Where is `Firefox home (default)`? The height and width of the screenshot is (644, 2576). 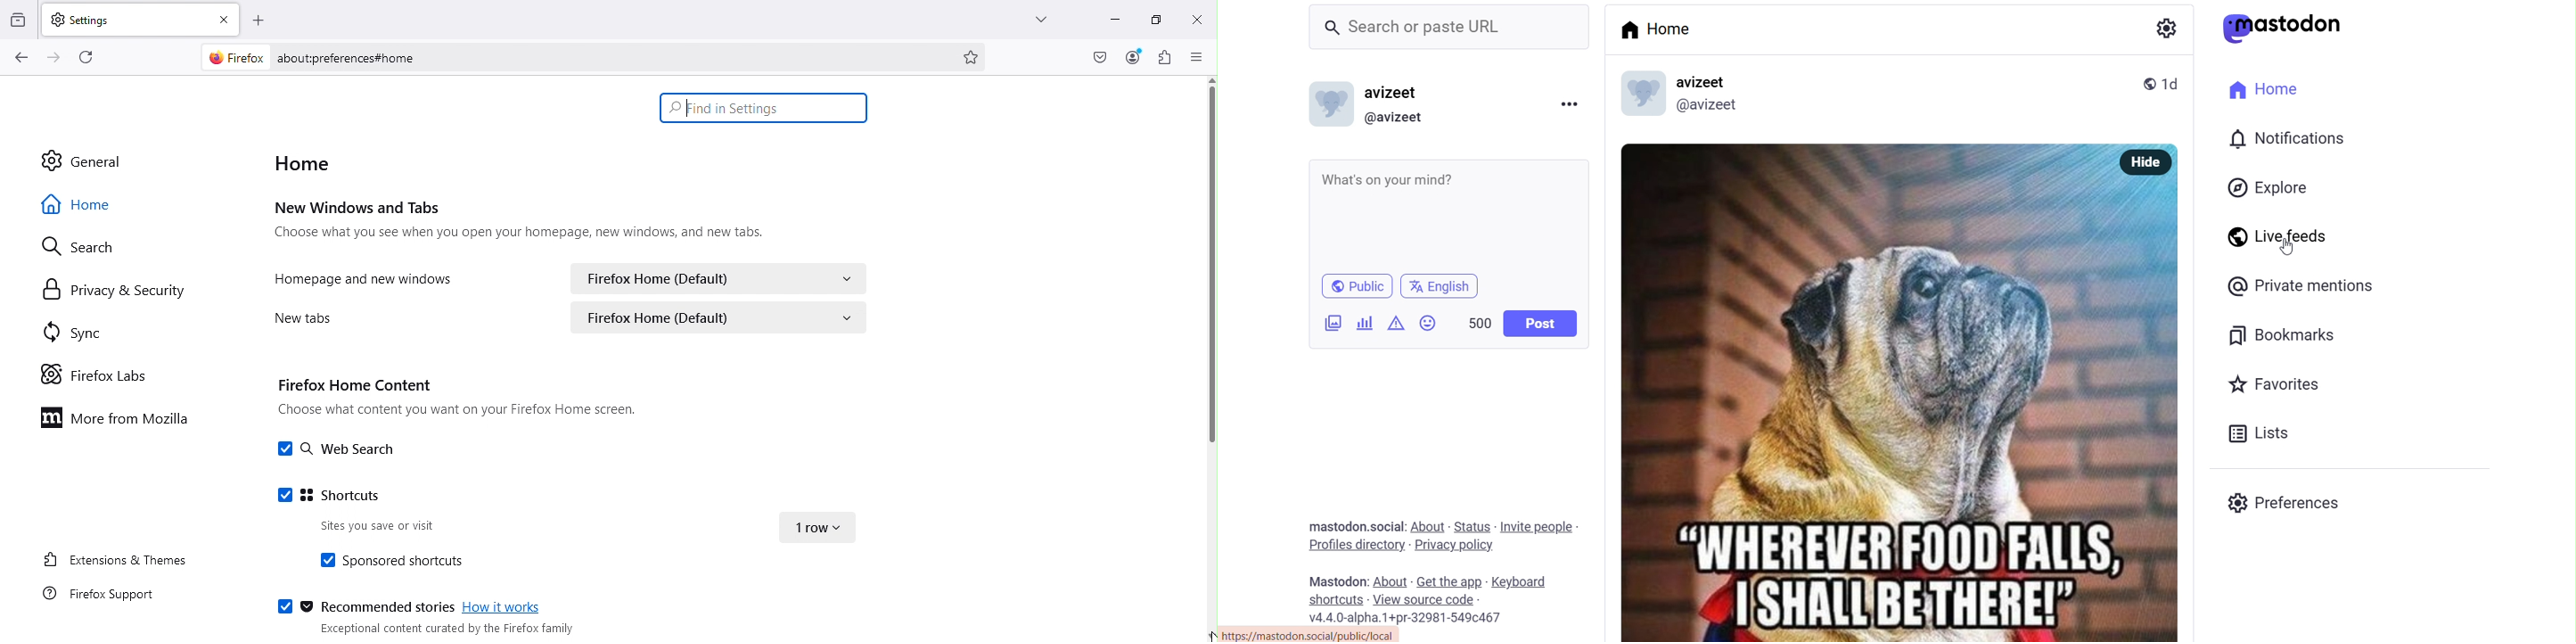 Firefox home (default) is located at coordinates (718, 277).